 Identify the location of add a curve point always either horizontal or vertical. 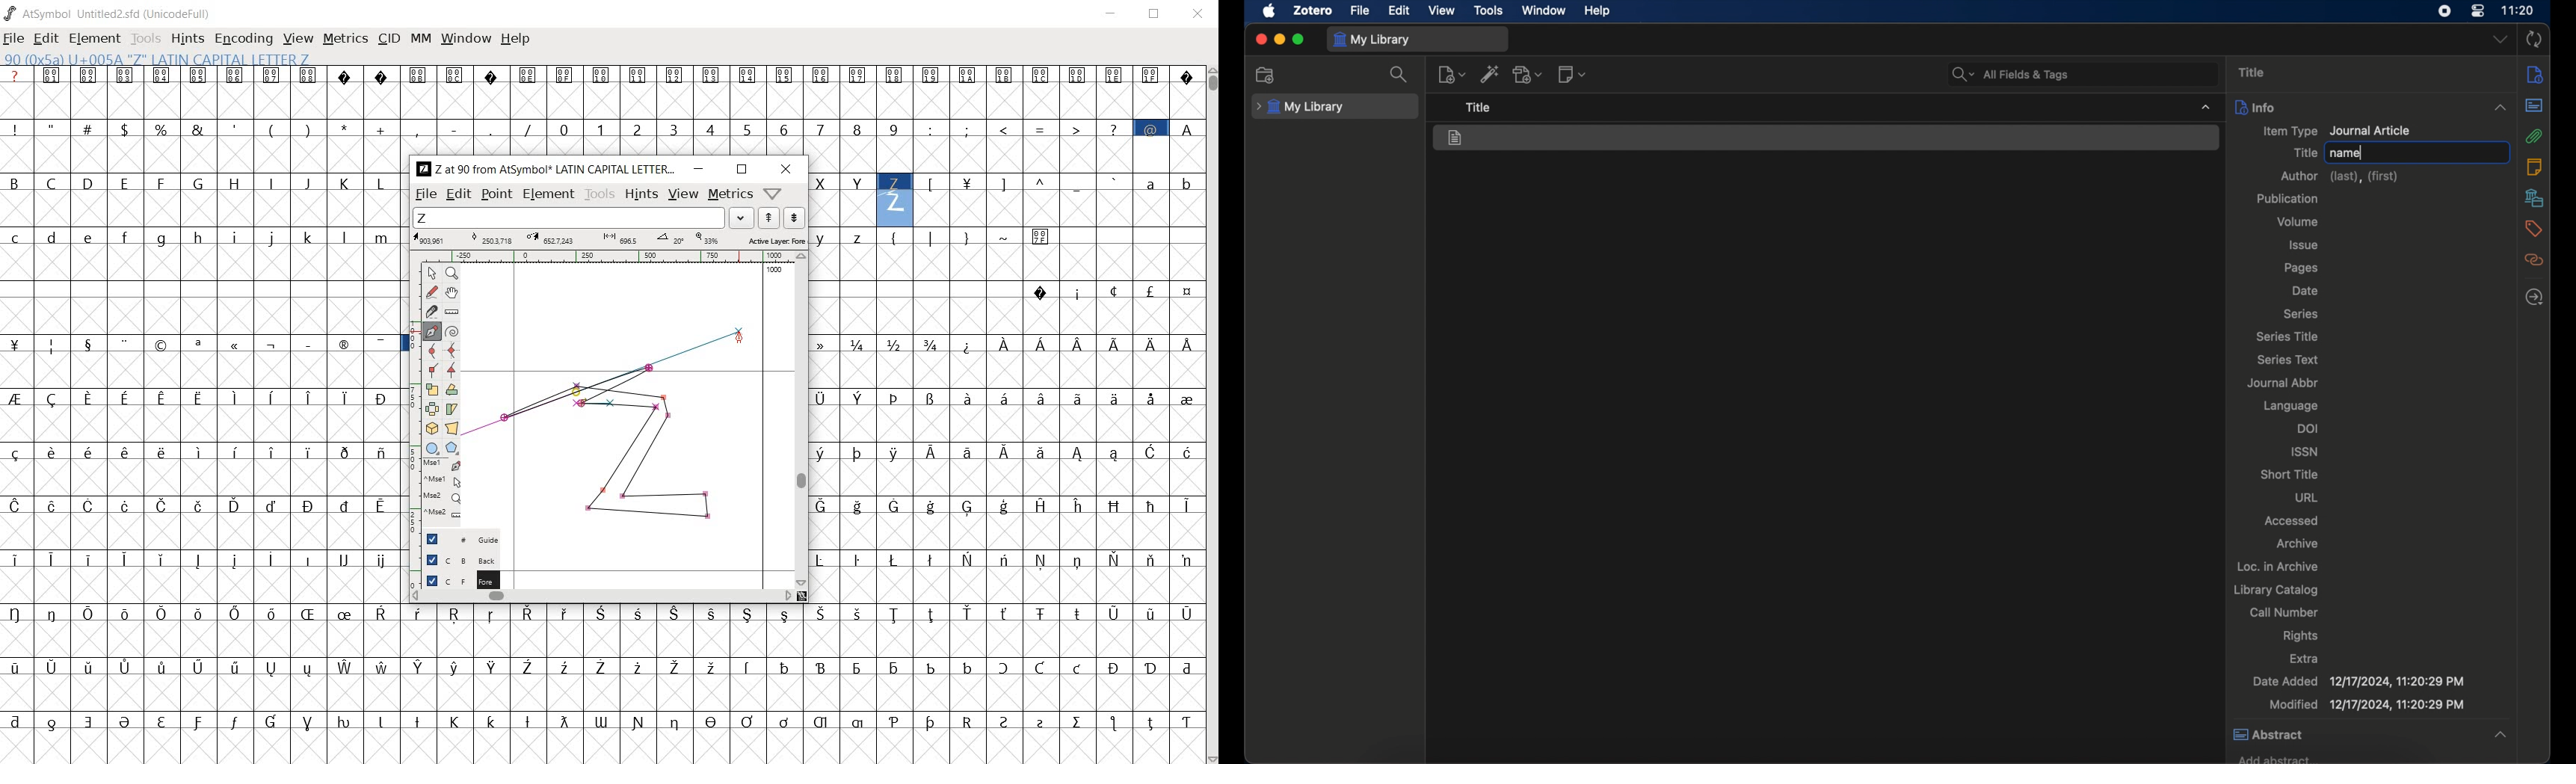
(452, 349).